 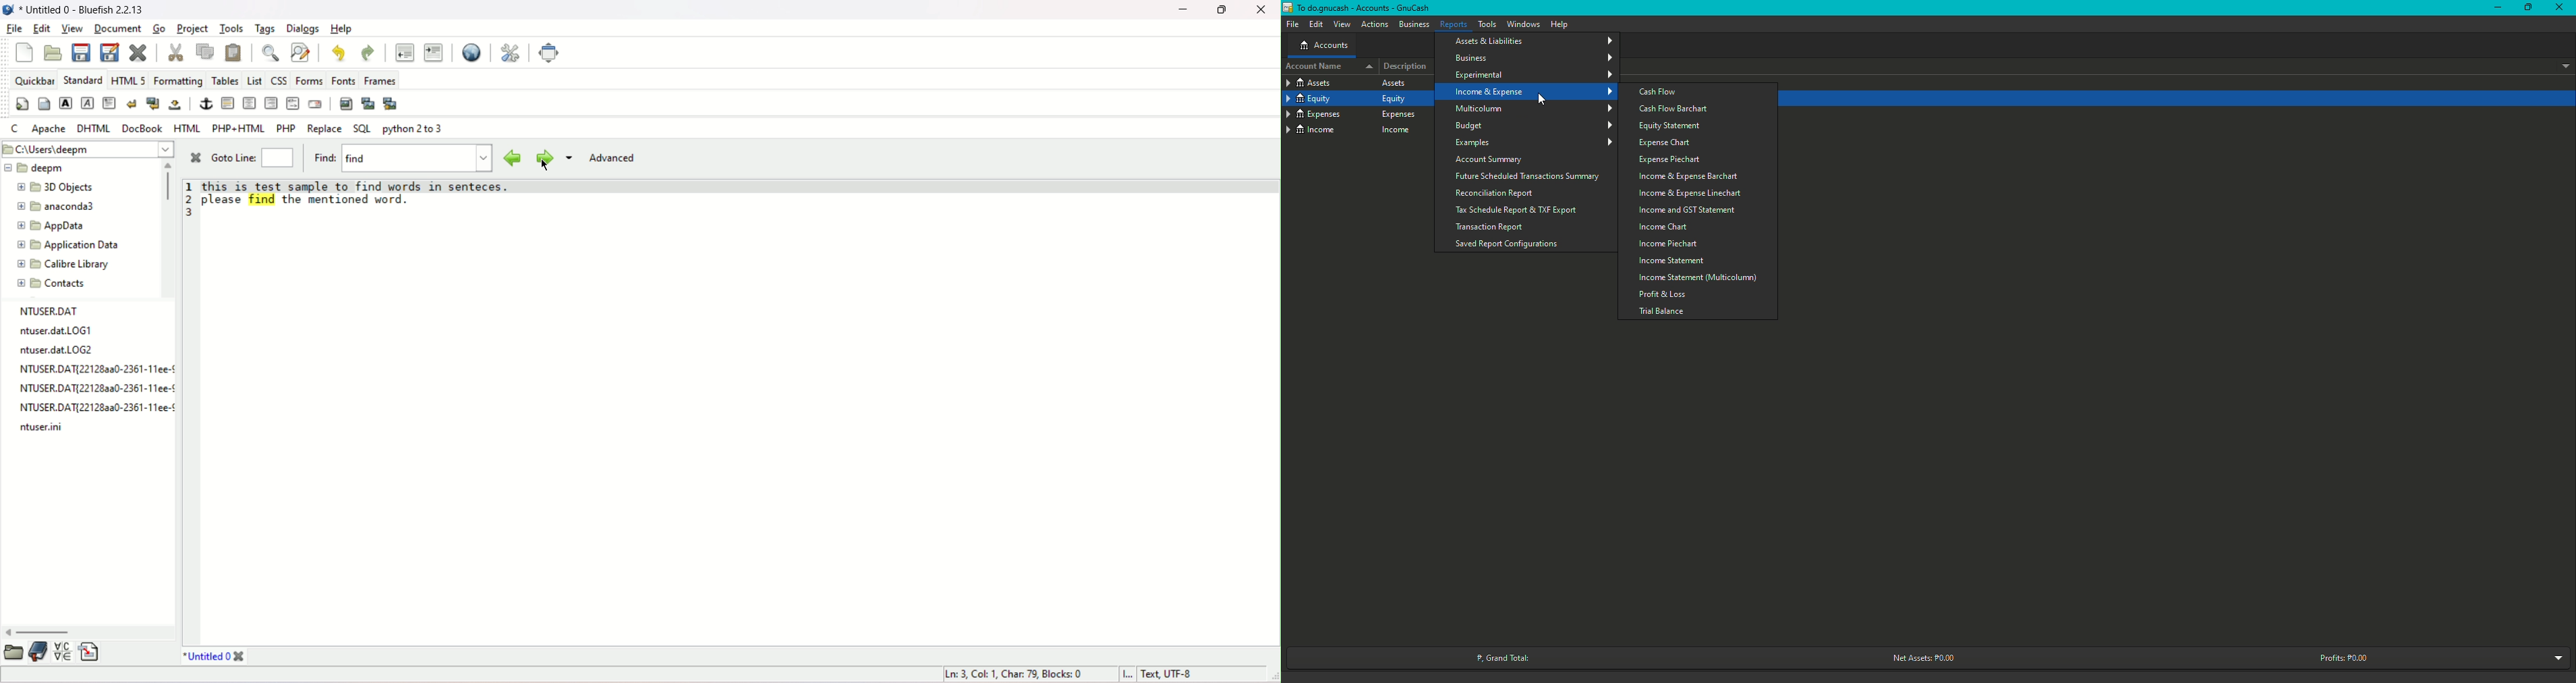 I want to click on preview in browser, so click(x=472, y=52).